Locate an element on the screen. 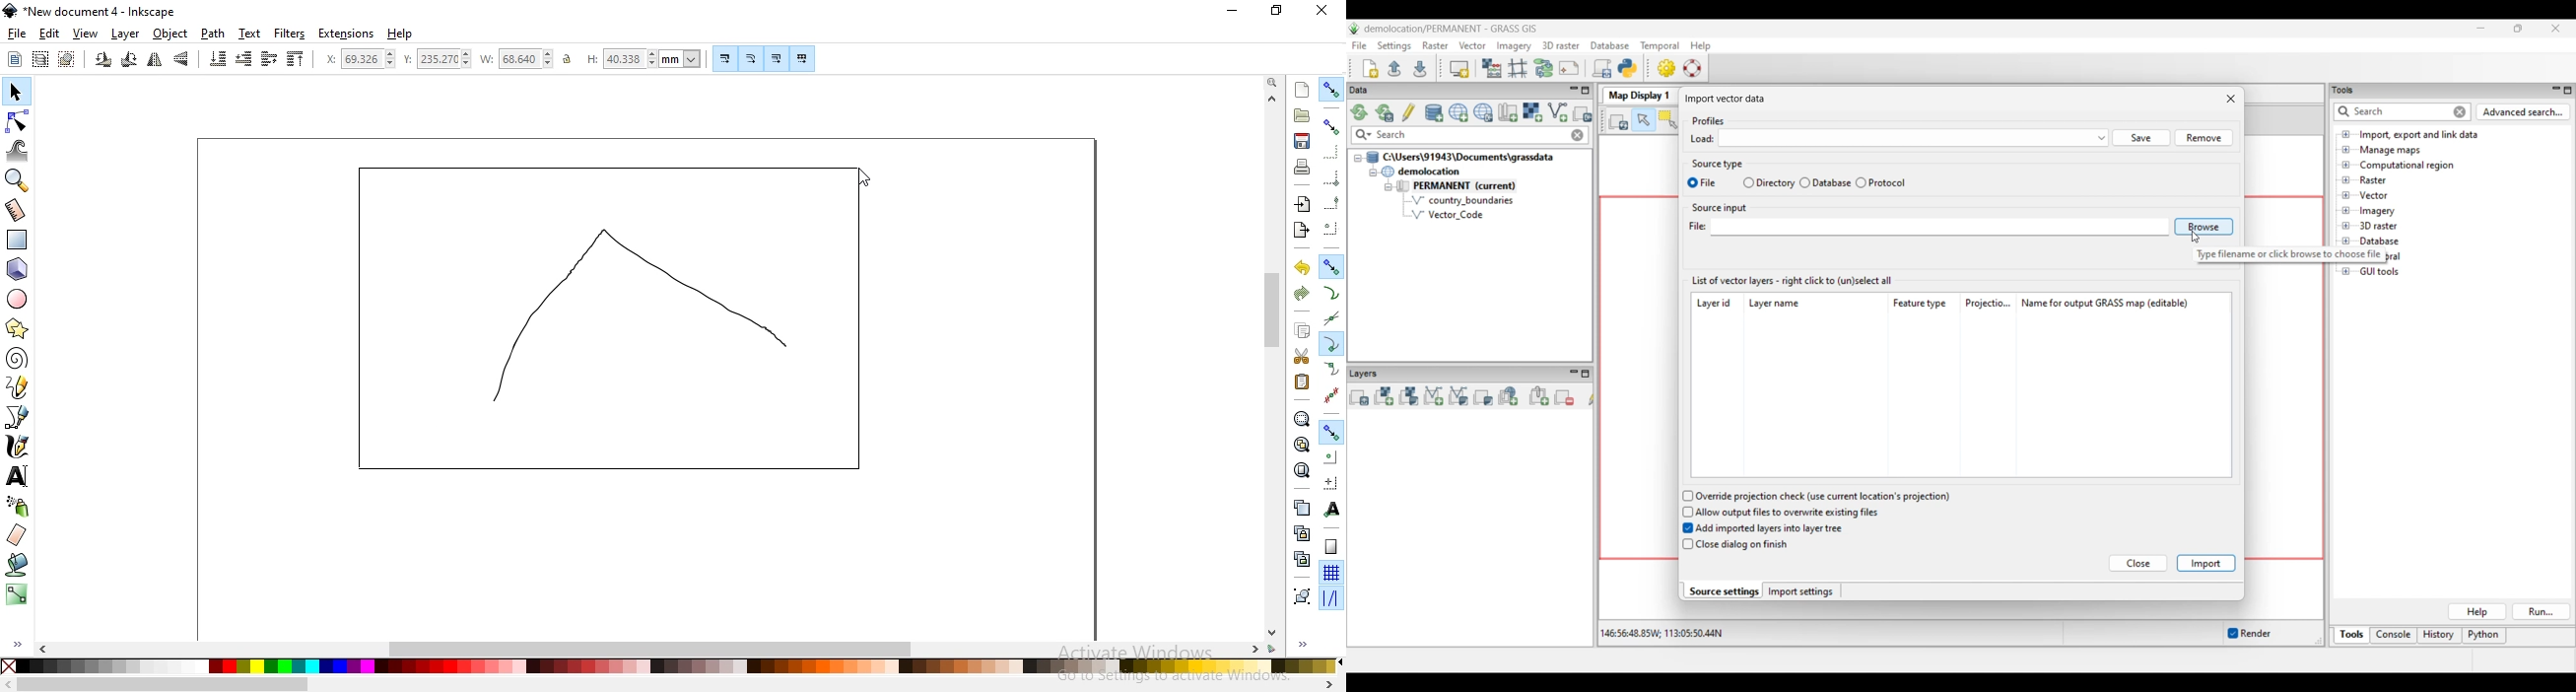 This screenshot has height=700, width=2576. open an existing document is located at coordinates (1302, 115).